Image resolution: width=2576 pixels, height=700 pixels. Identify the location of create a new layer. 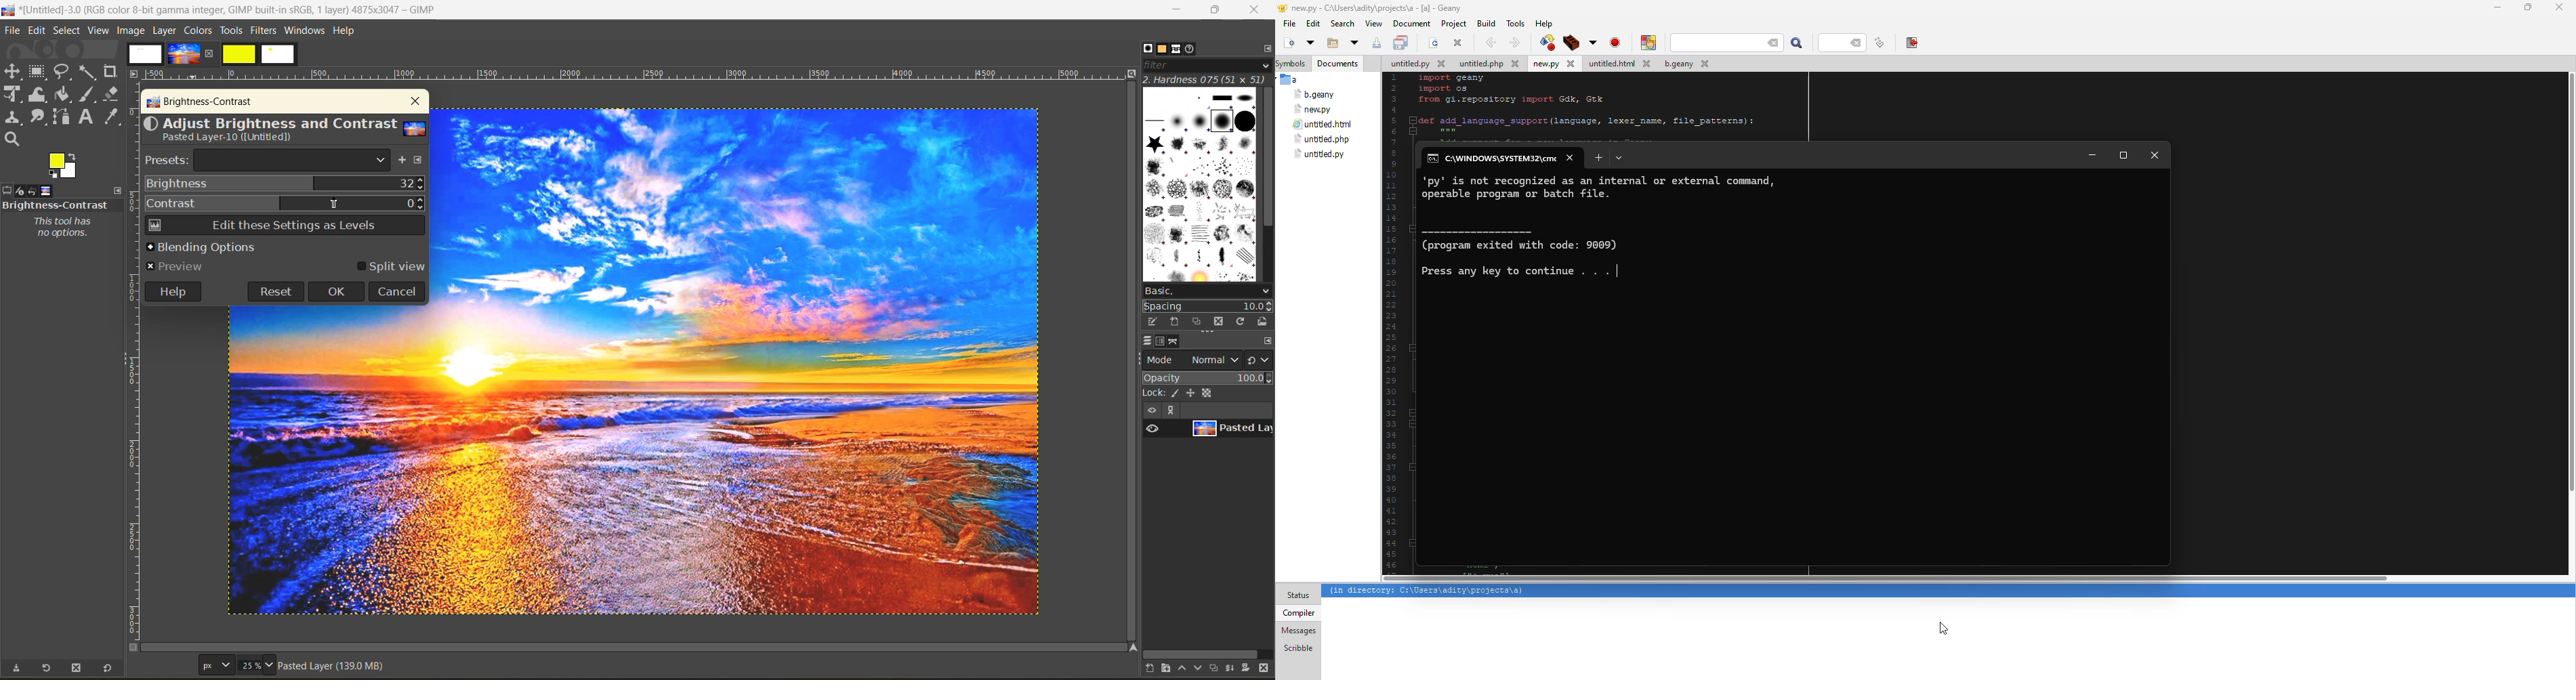
(1155, 670).